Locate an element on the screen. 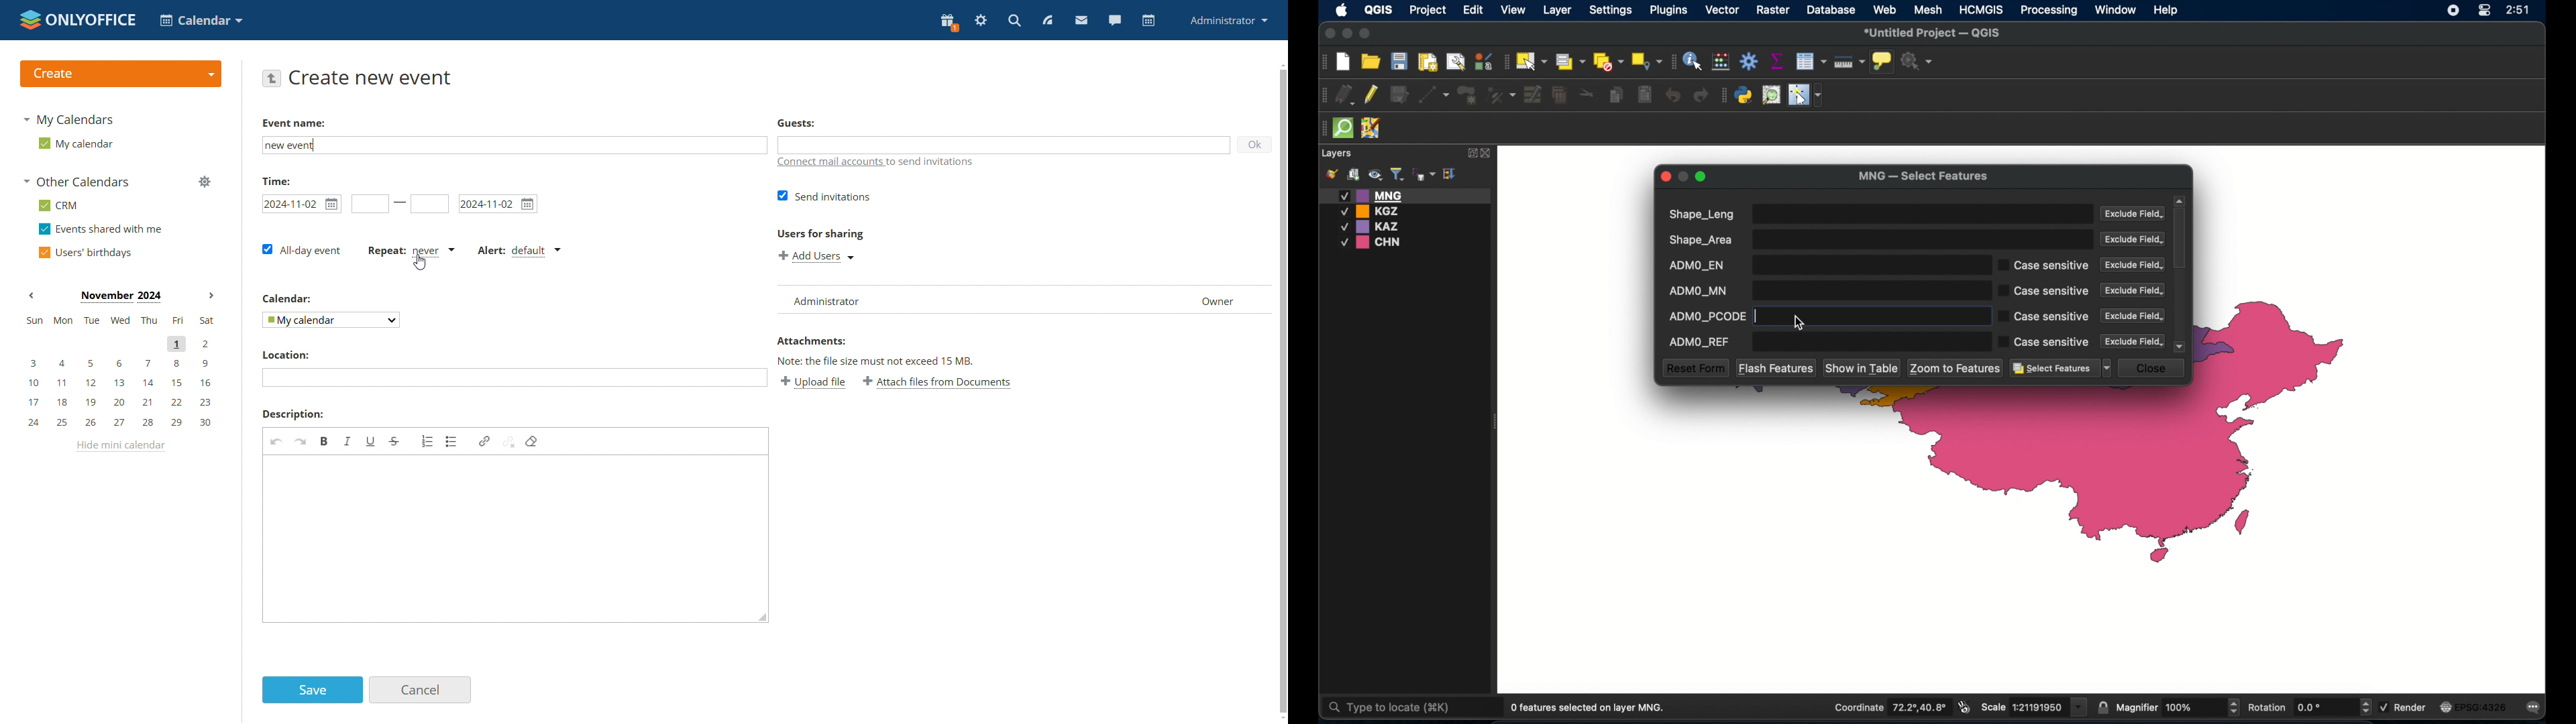  crm is located at coordinates (60, 205).